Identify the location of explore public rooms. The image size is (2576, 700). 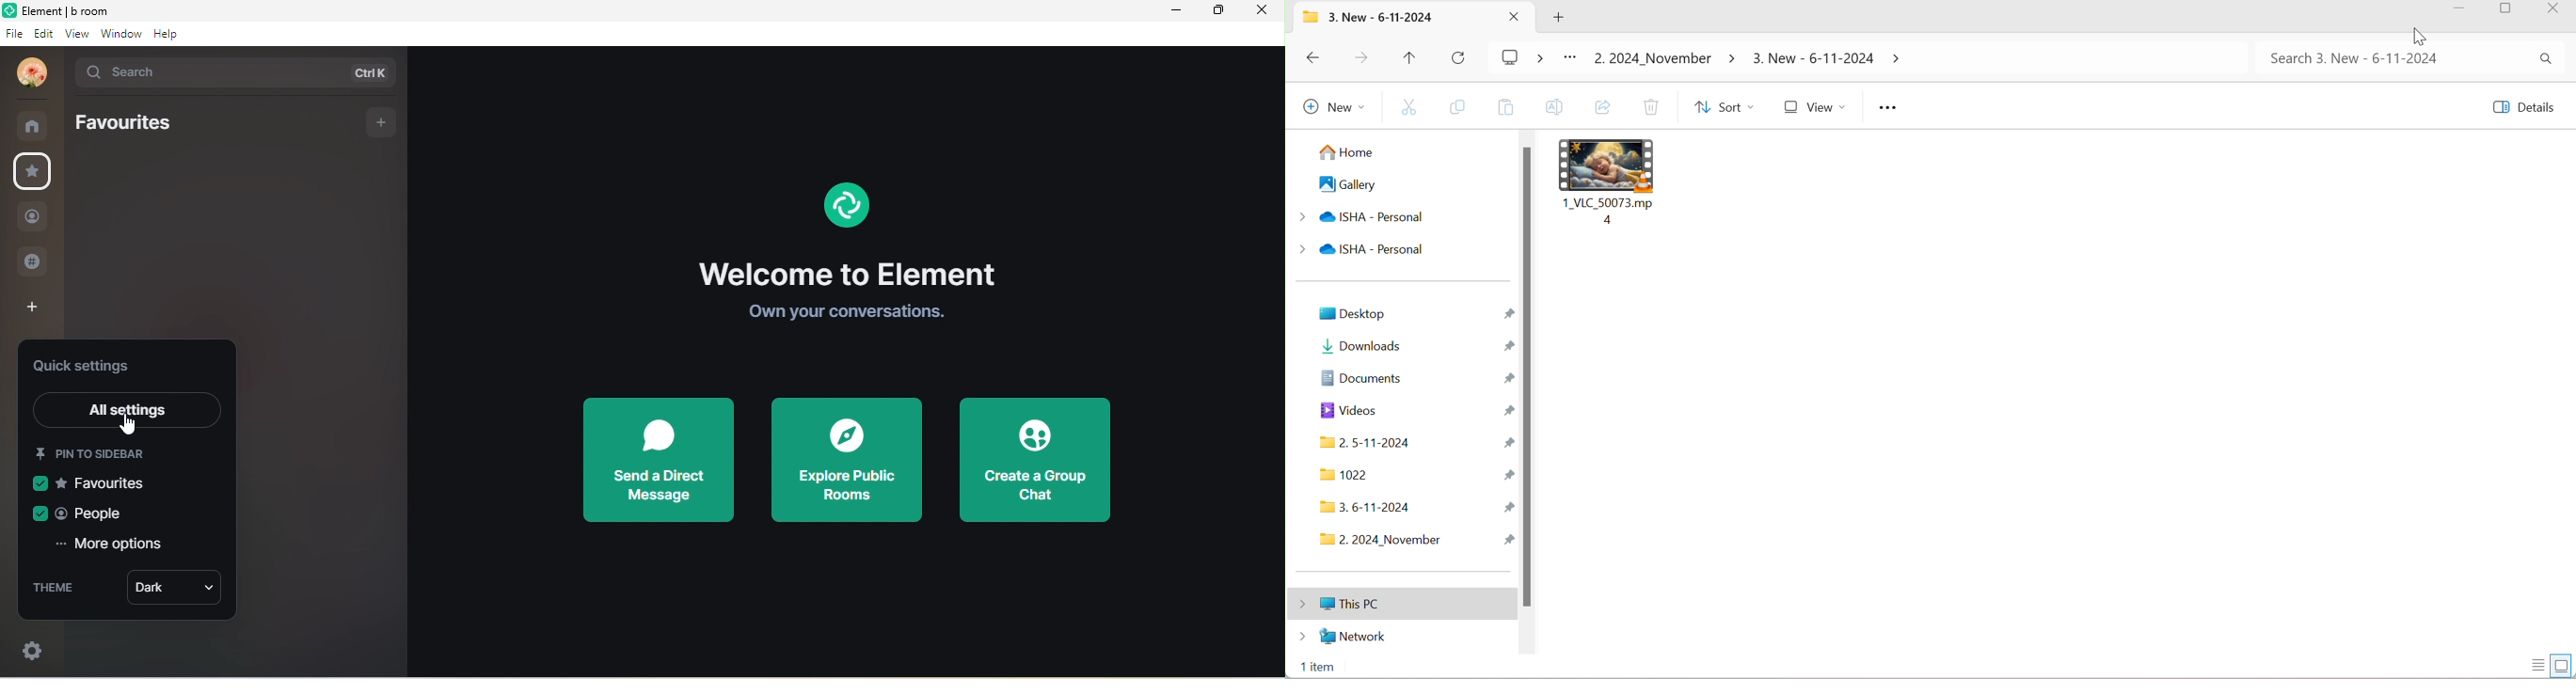
(849, 460).